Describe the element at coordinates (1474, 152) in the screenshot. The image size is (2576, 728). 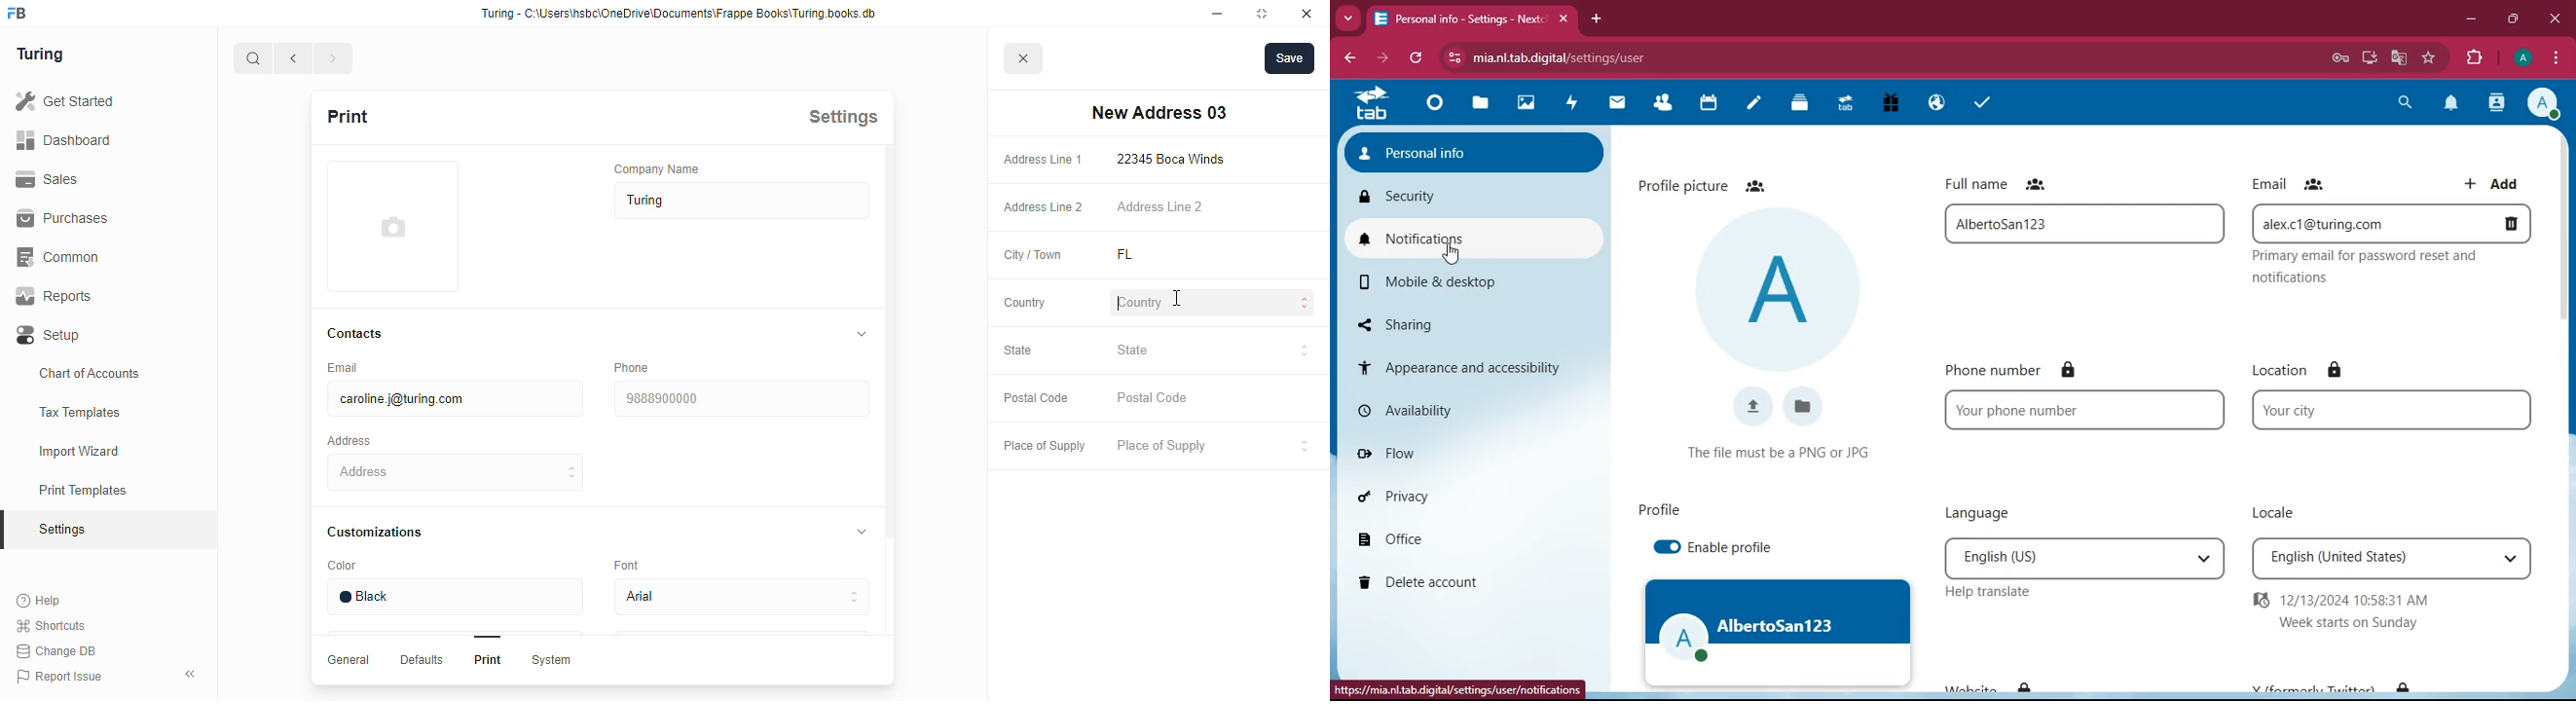
I see `personal` at that location.